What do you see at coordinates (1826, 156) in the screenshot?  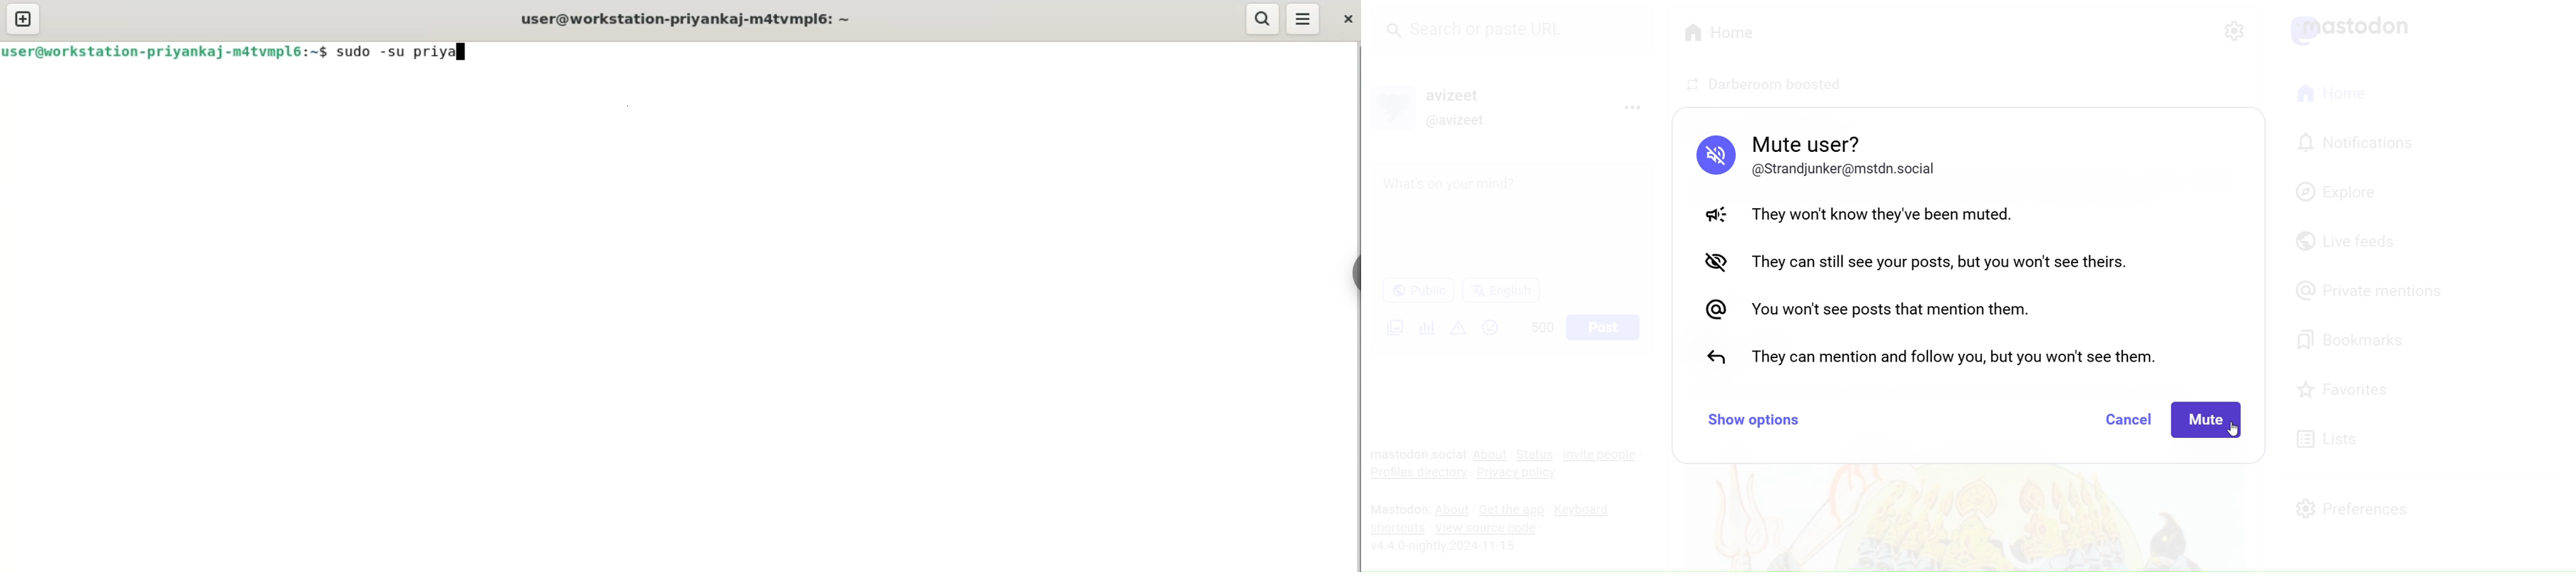 I see `Mute user` at bounding box center [1826, 156].